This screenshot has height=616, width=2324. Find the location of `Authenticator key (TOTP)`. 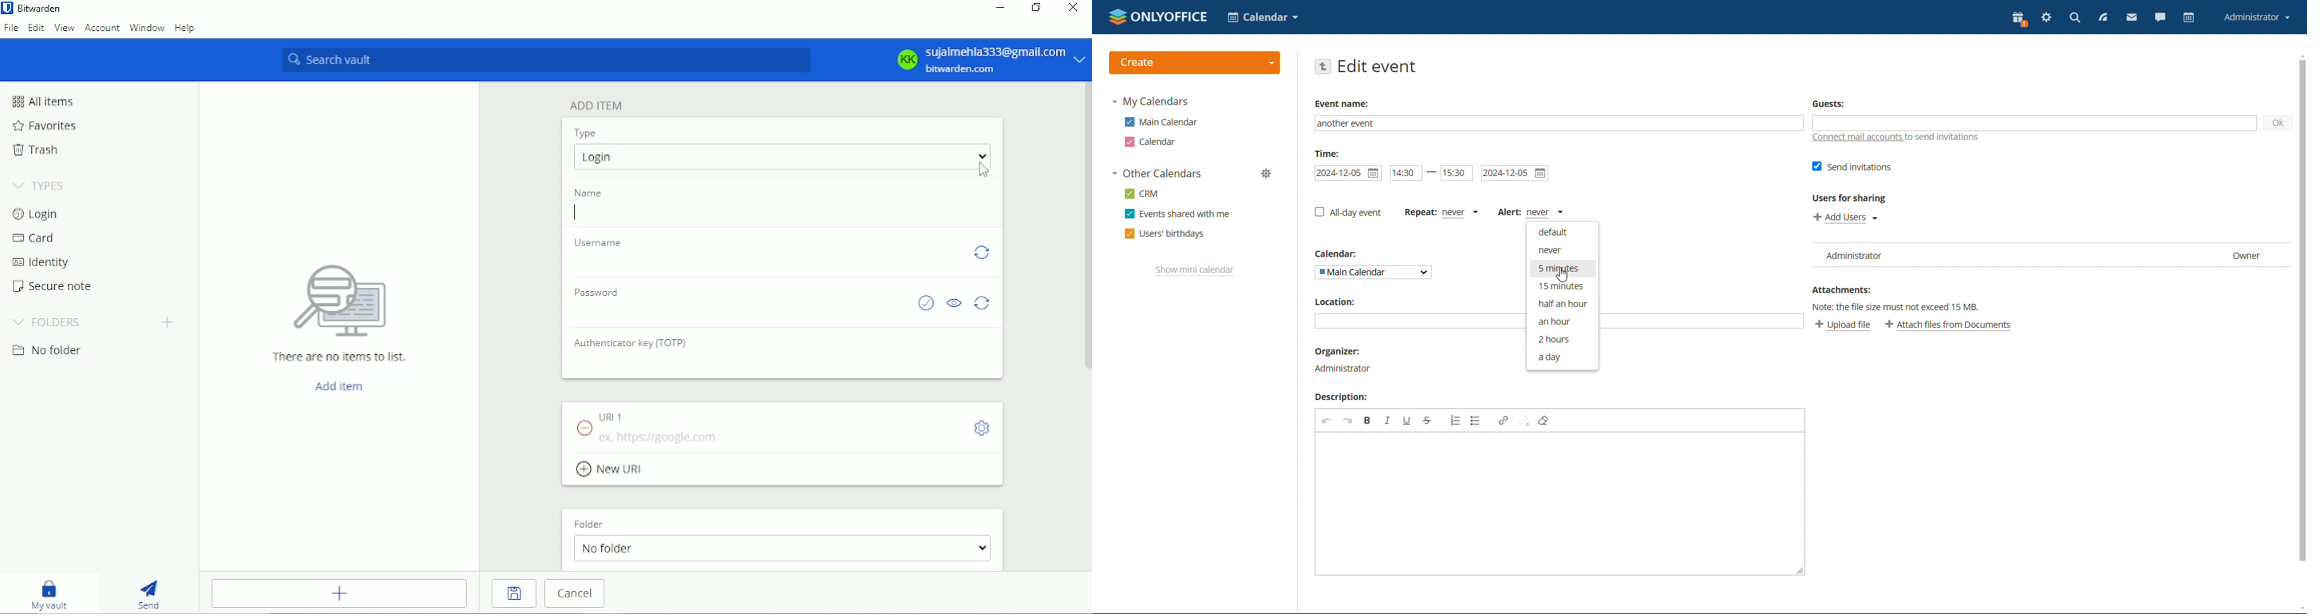

Authenticator key (TOTP) is located at coordinates (635, 347).